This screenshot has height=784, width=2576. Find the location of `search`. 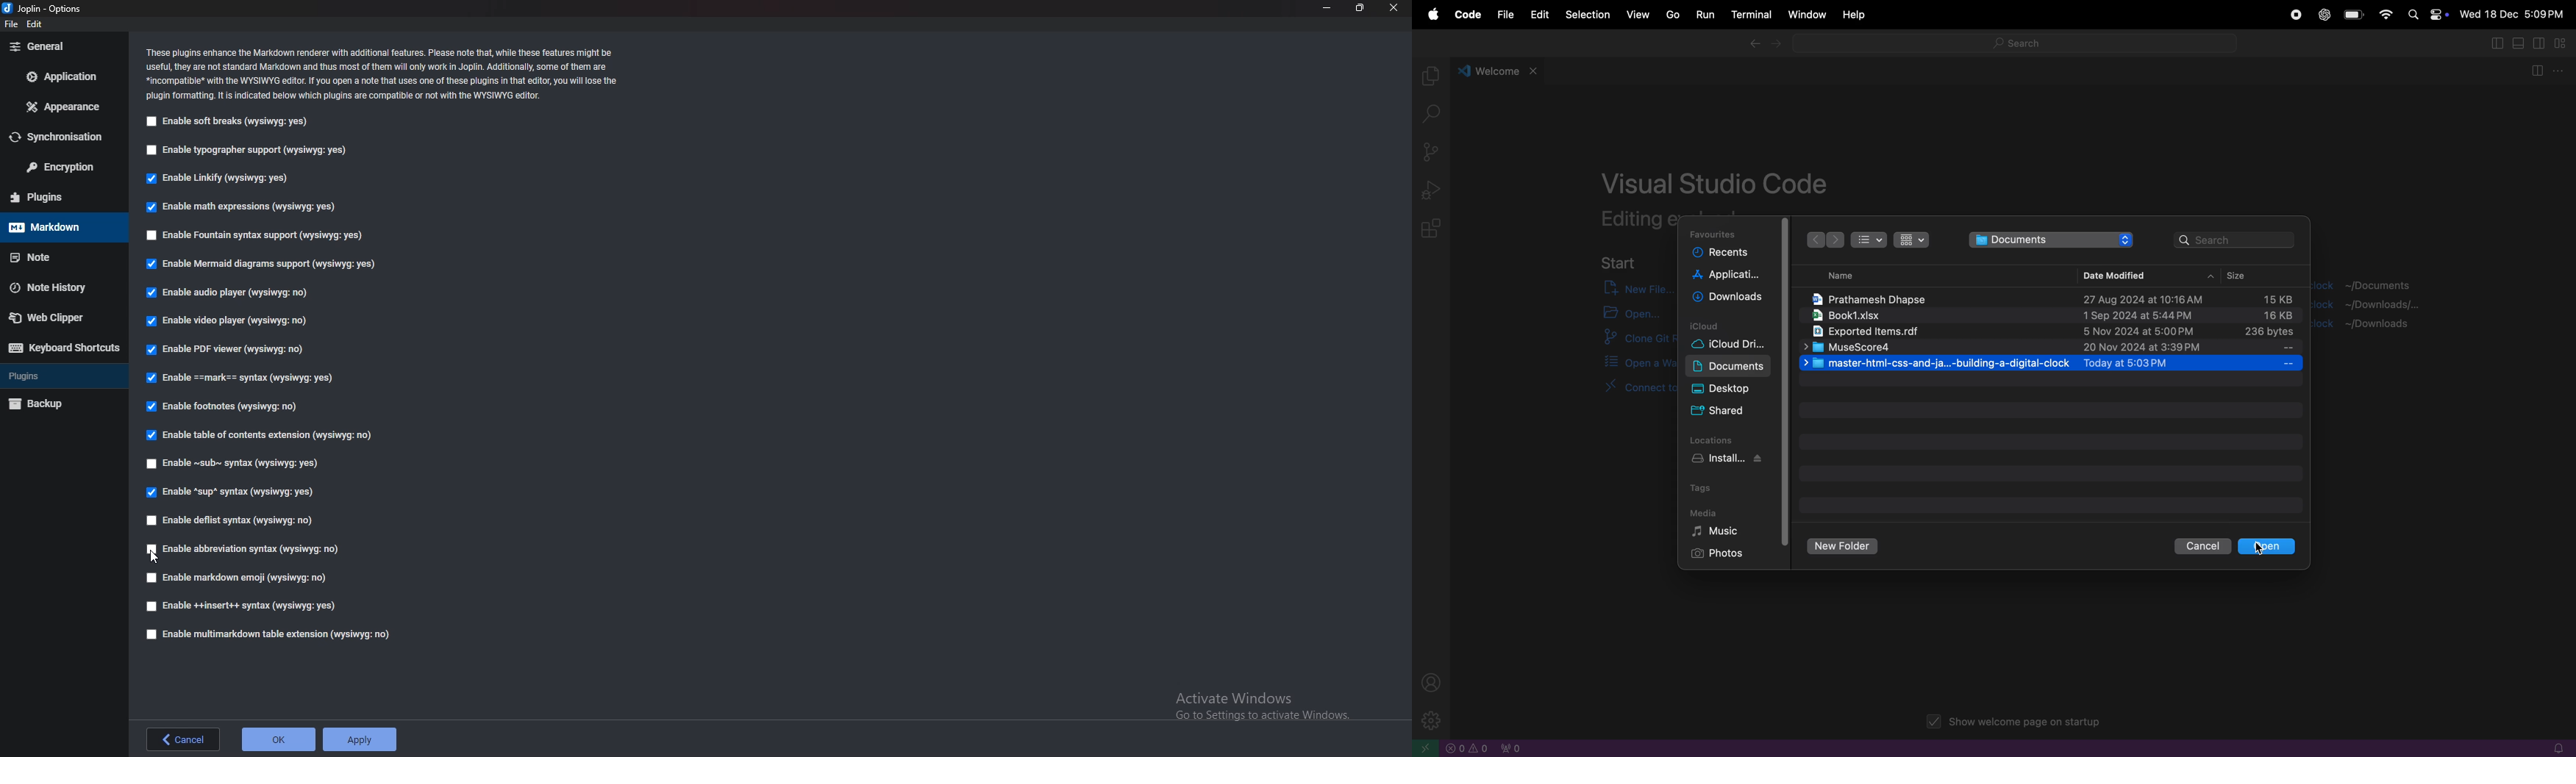

search is located at coordinates (2236, 238).